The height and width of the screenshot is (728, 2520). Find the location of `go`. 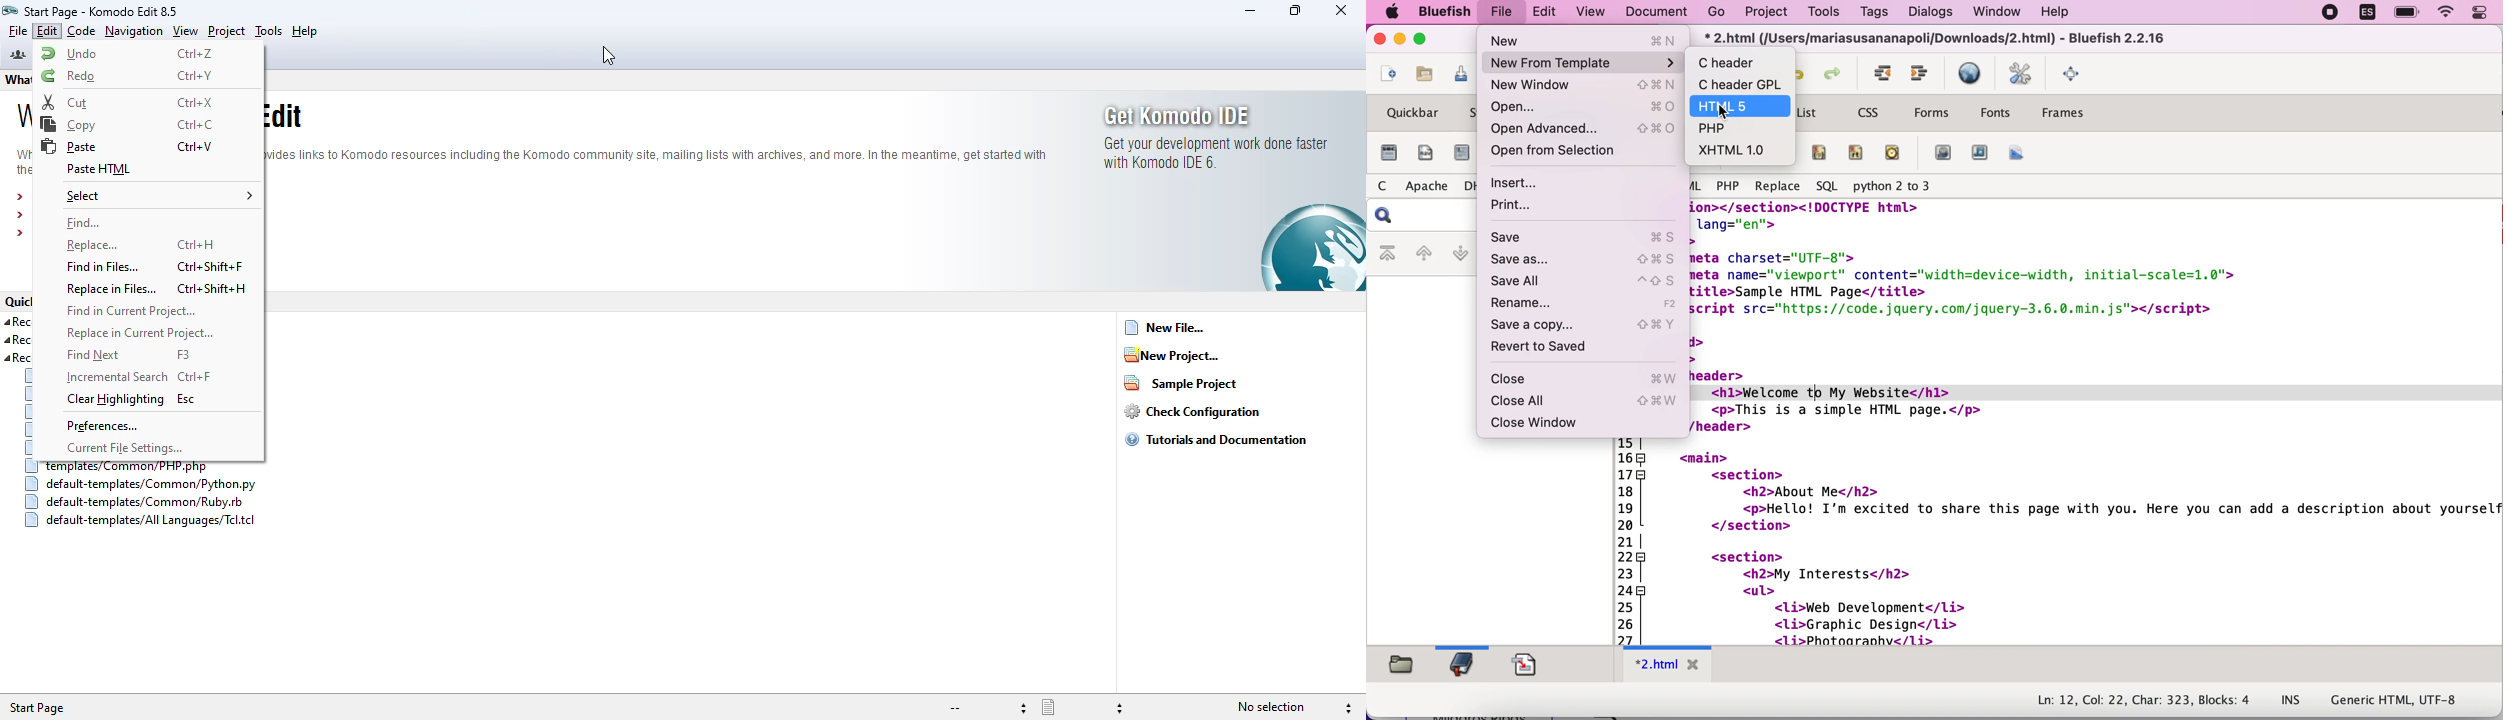

go is located at coordinates (1715, 12).